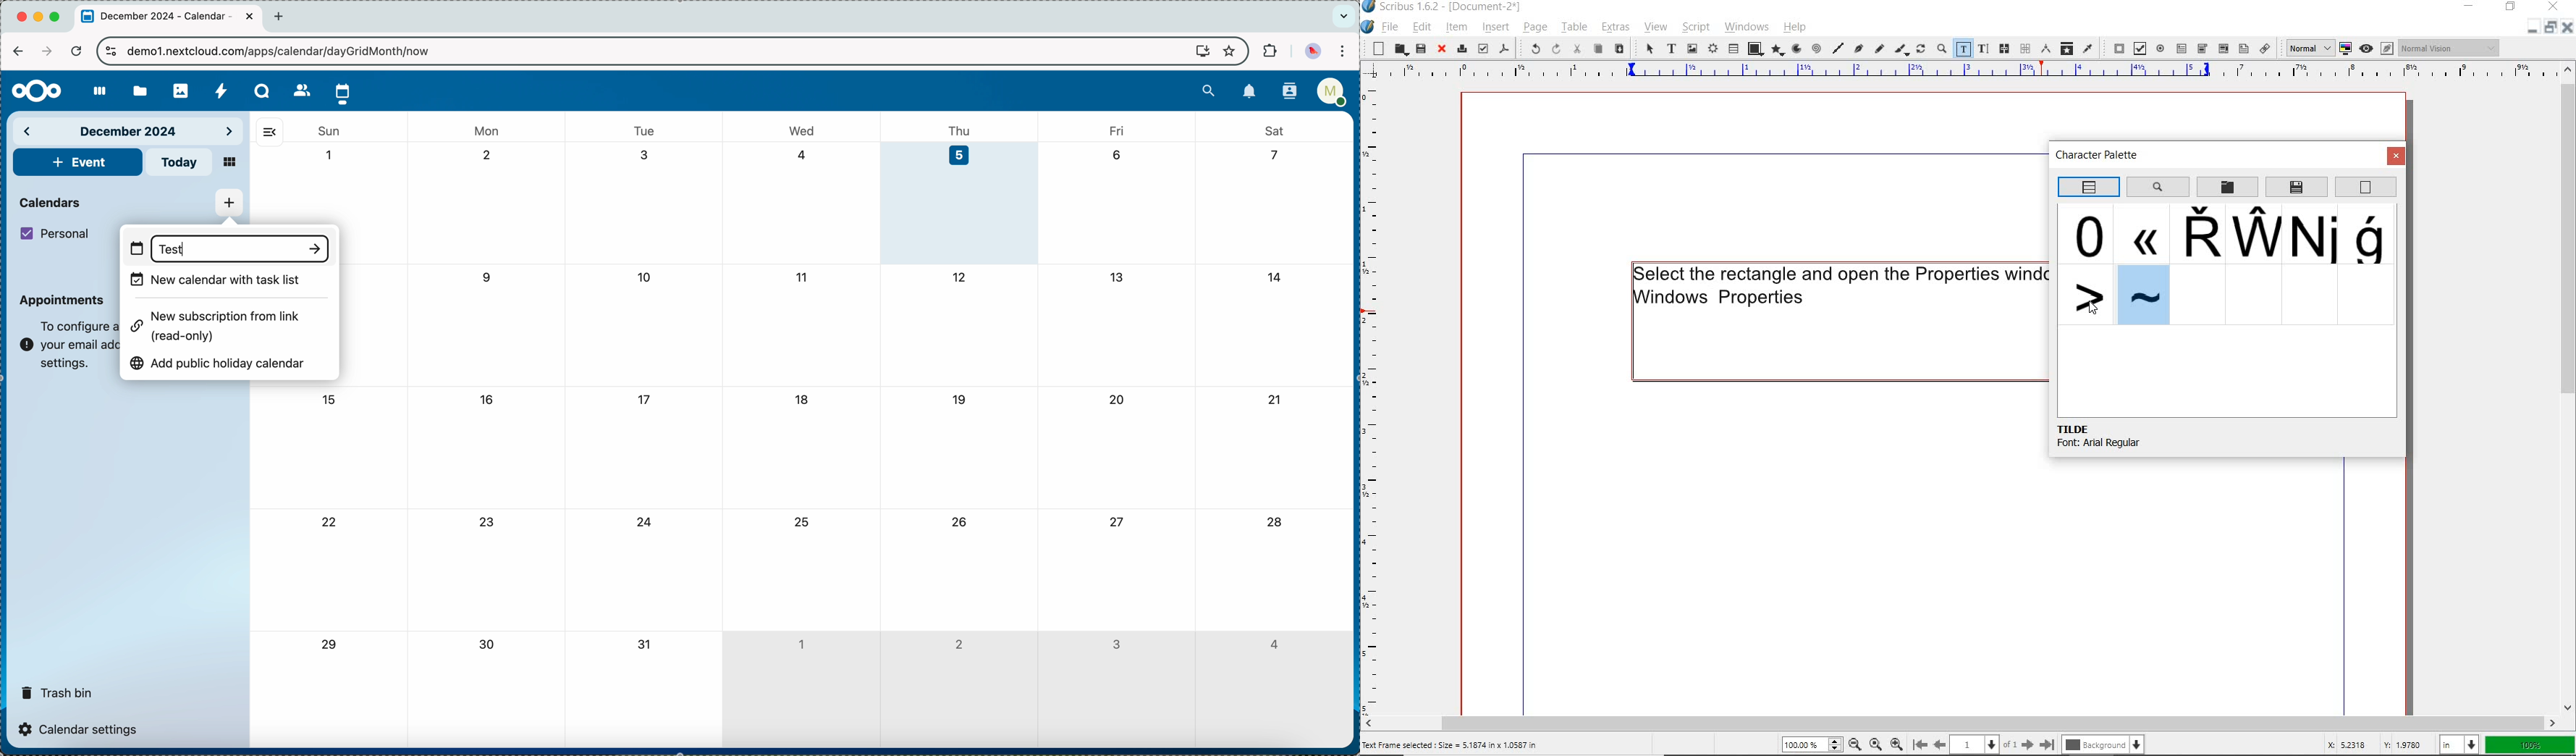 The image size is (2576, 756). What do you see at coordinates (801, 641) in the screenshot?
I see `1` at bounding box center [801, 641].